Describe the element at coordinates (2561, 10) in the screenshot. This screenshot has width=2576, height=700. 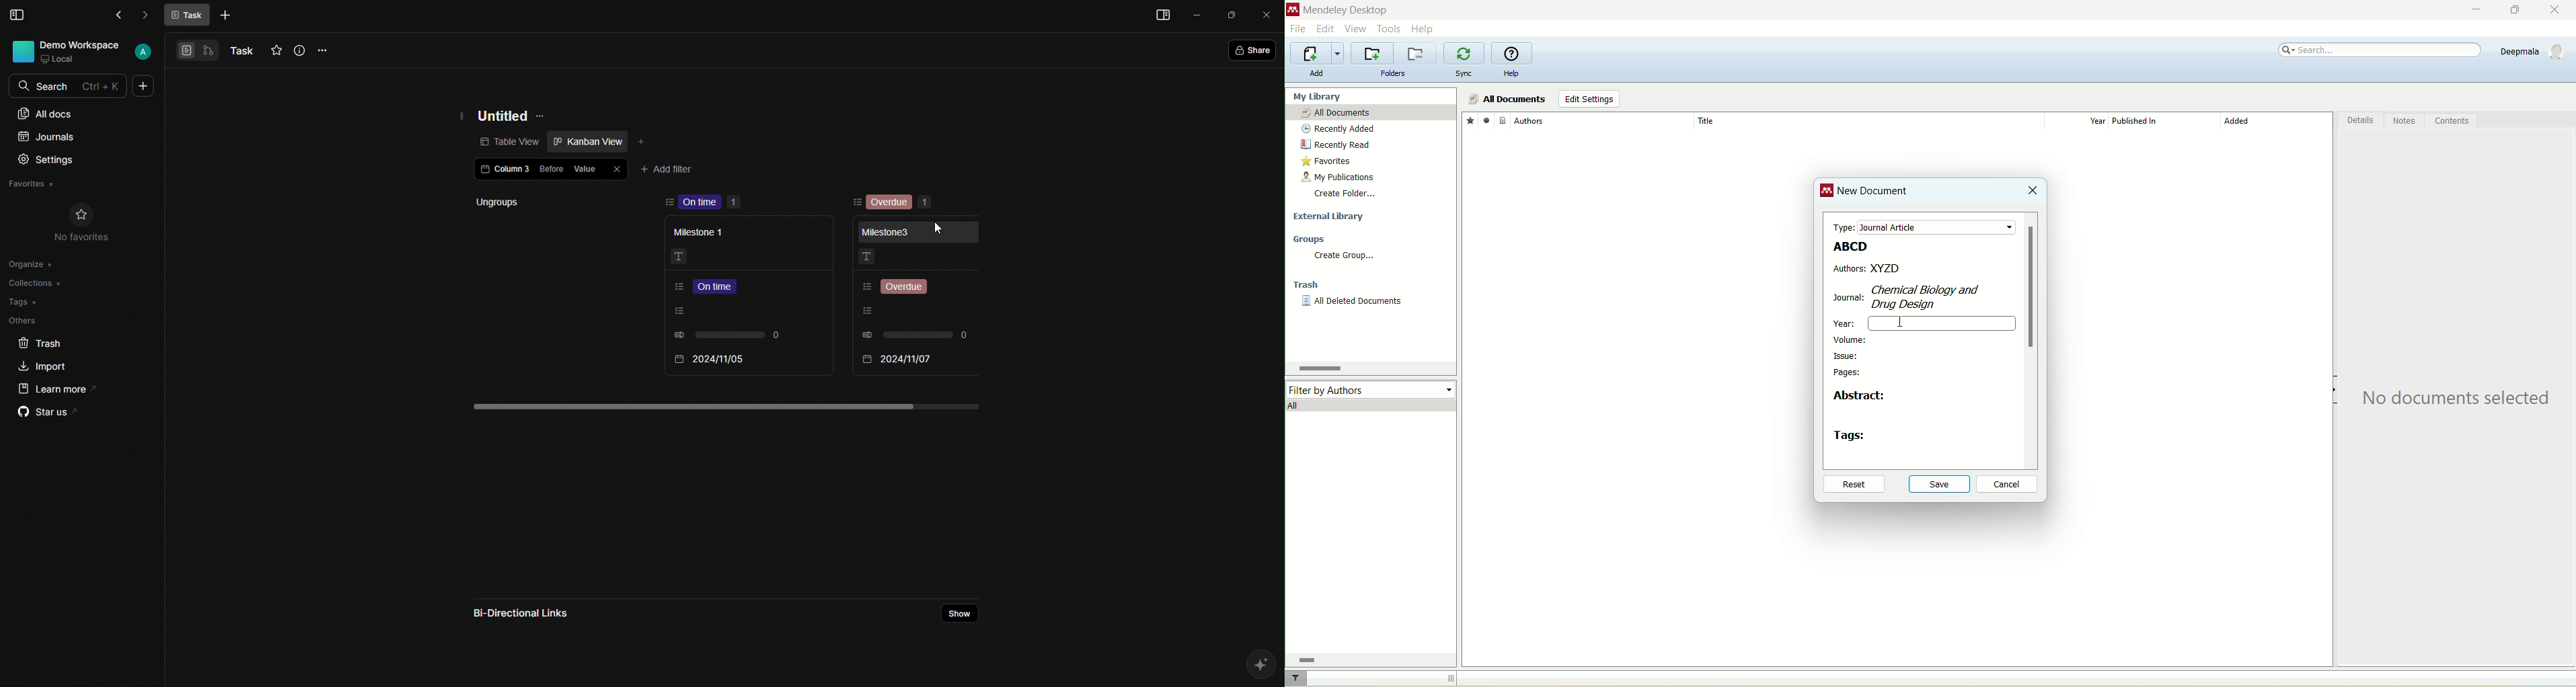
I see `close` at that location.